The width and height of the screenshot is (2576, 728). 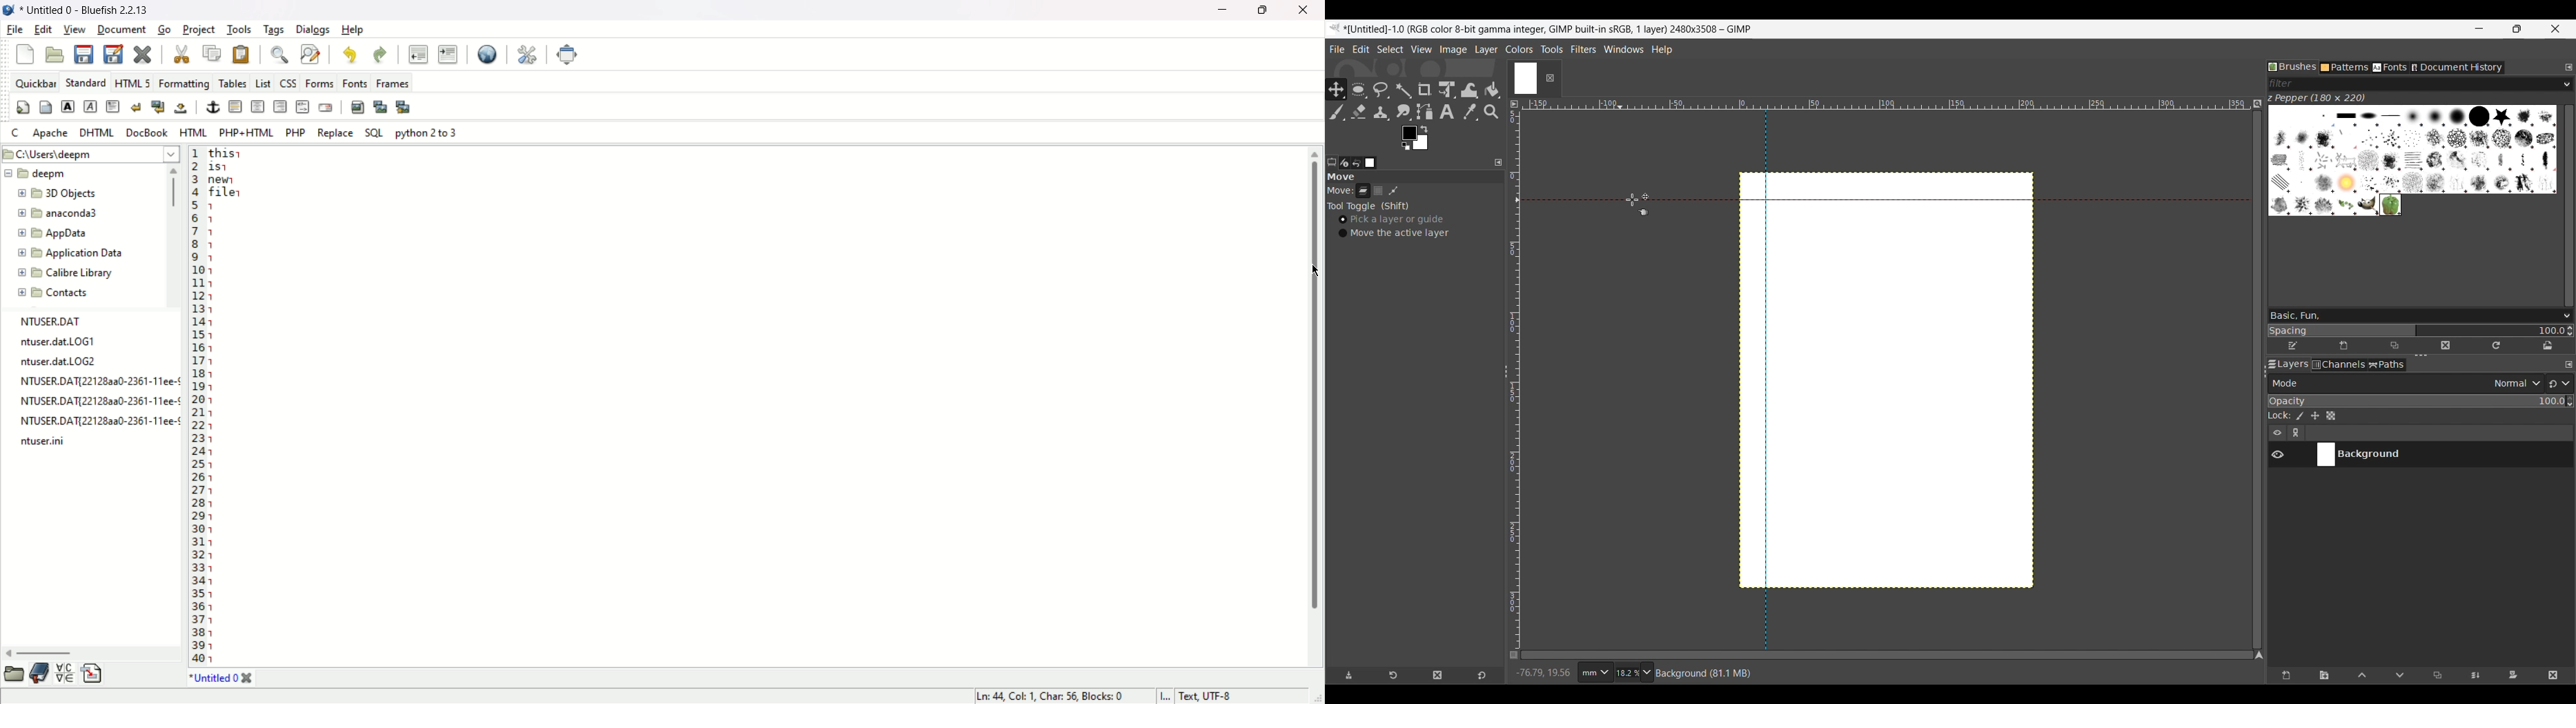 What do you see at coordinates (2345, 68) in the screenshot?
I see `Patterns tab` at bounding box center [2345, 68].